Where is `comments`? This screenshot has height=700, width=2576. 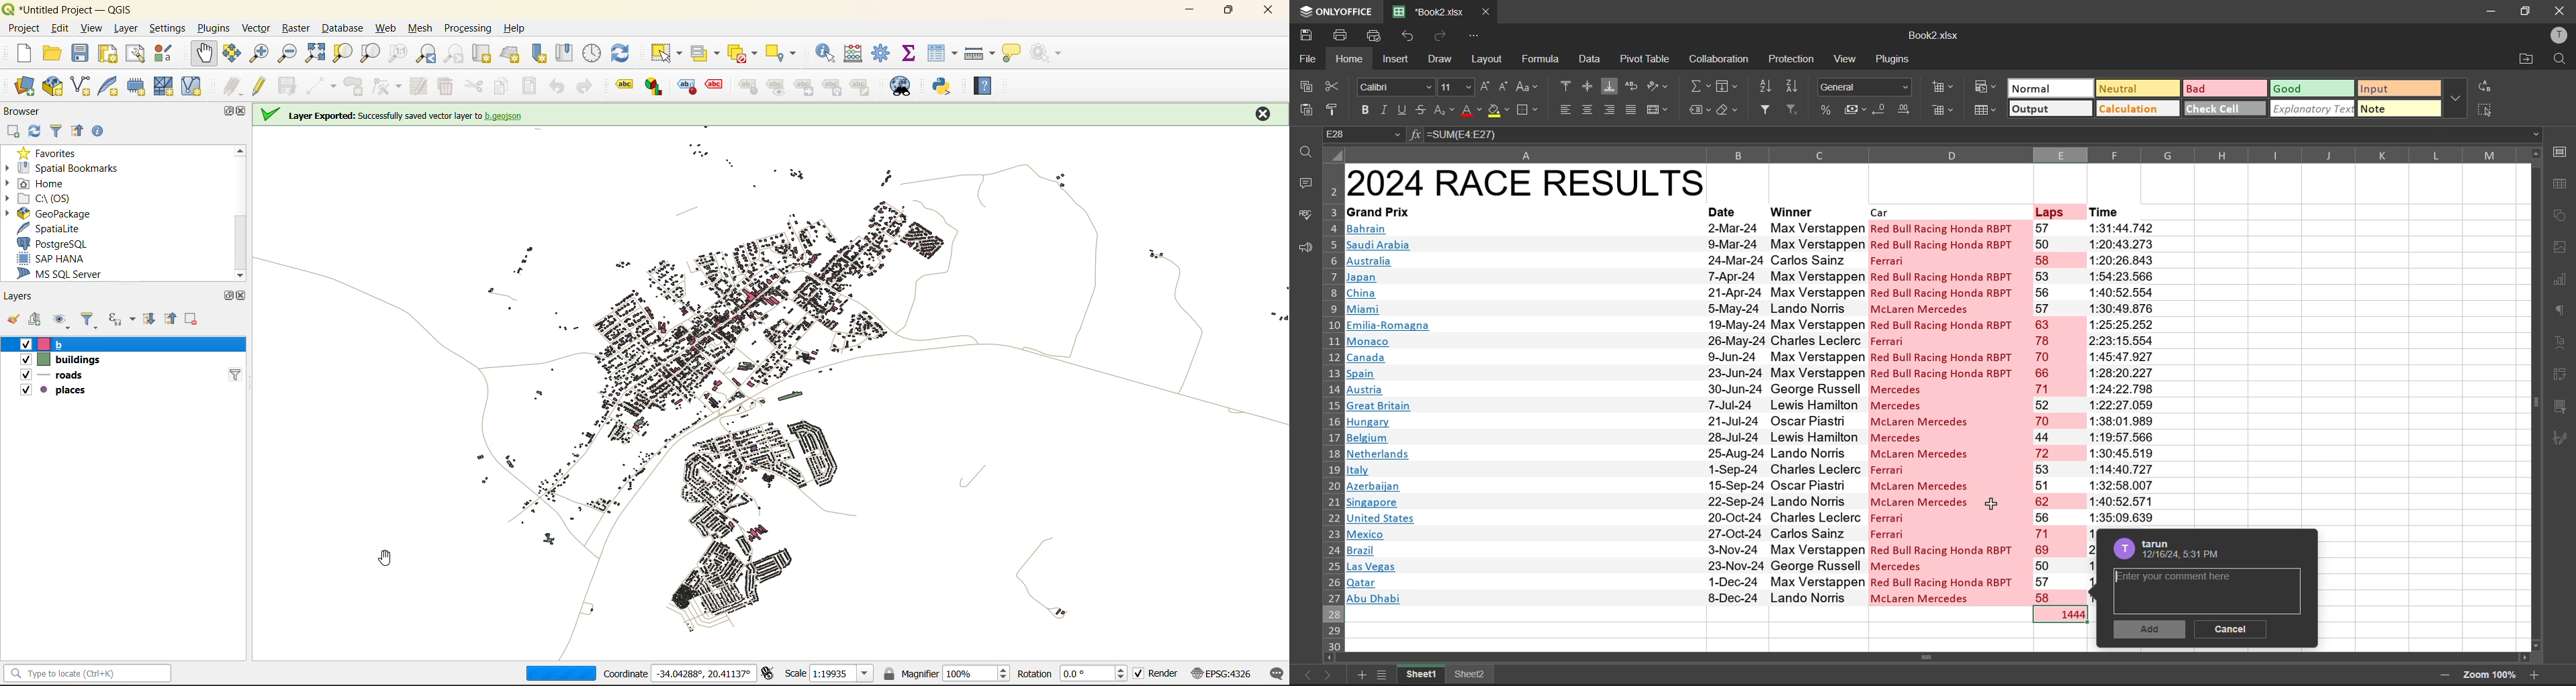 comments is located at coordinates (1305, 184).